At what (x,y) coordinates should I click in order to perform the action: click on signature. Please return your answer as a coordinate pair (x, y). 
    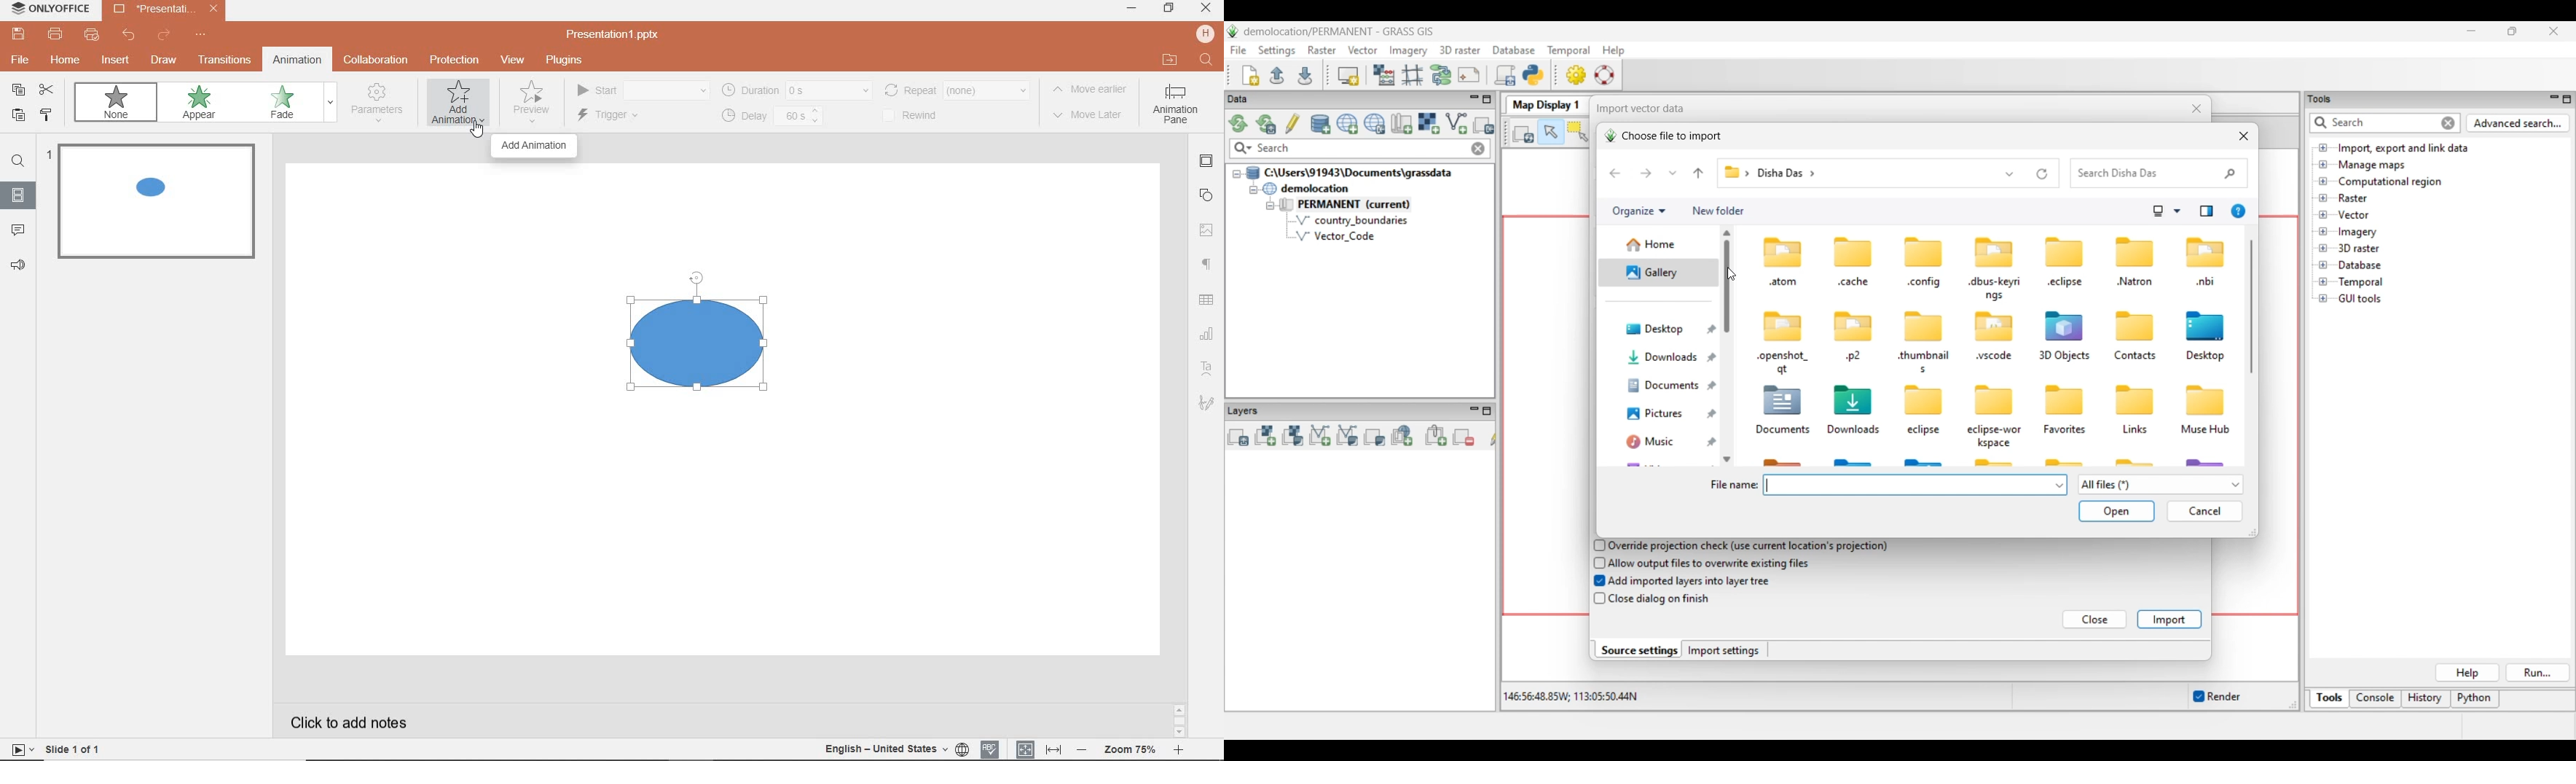
    Looking at the image, I should click on (1206, 404).